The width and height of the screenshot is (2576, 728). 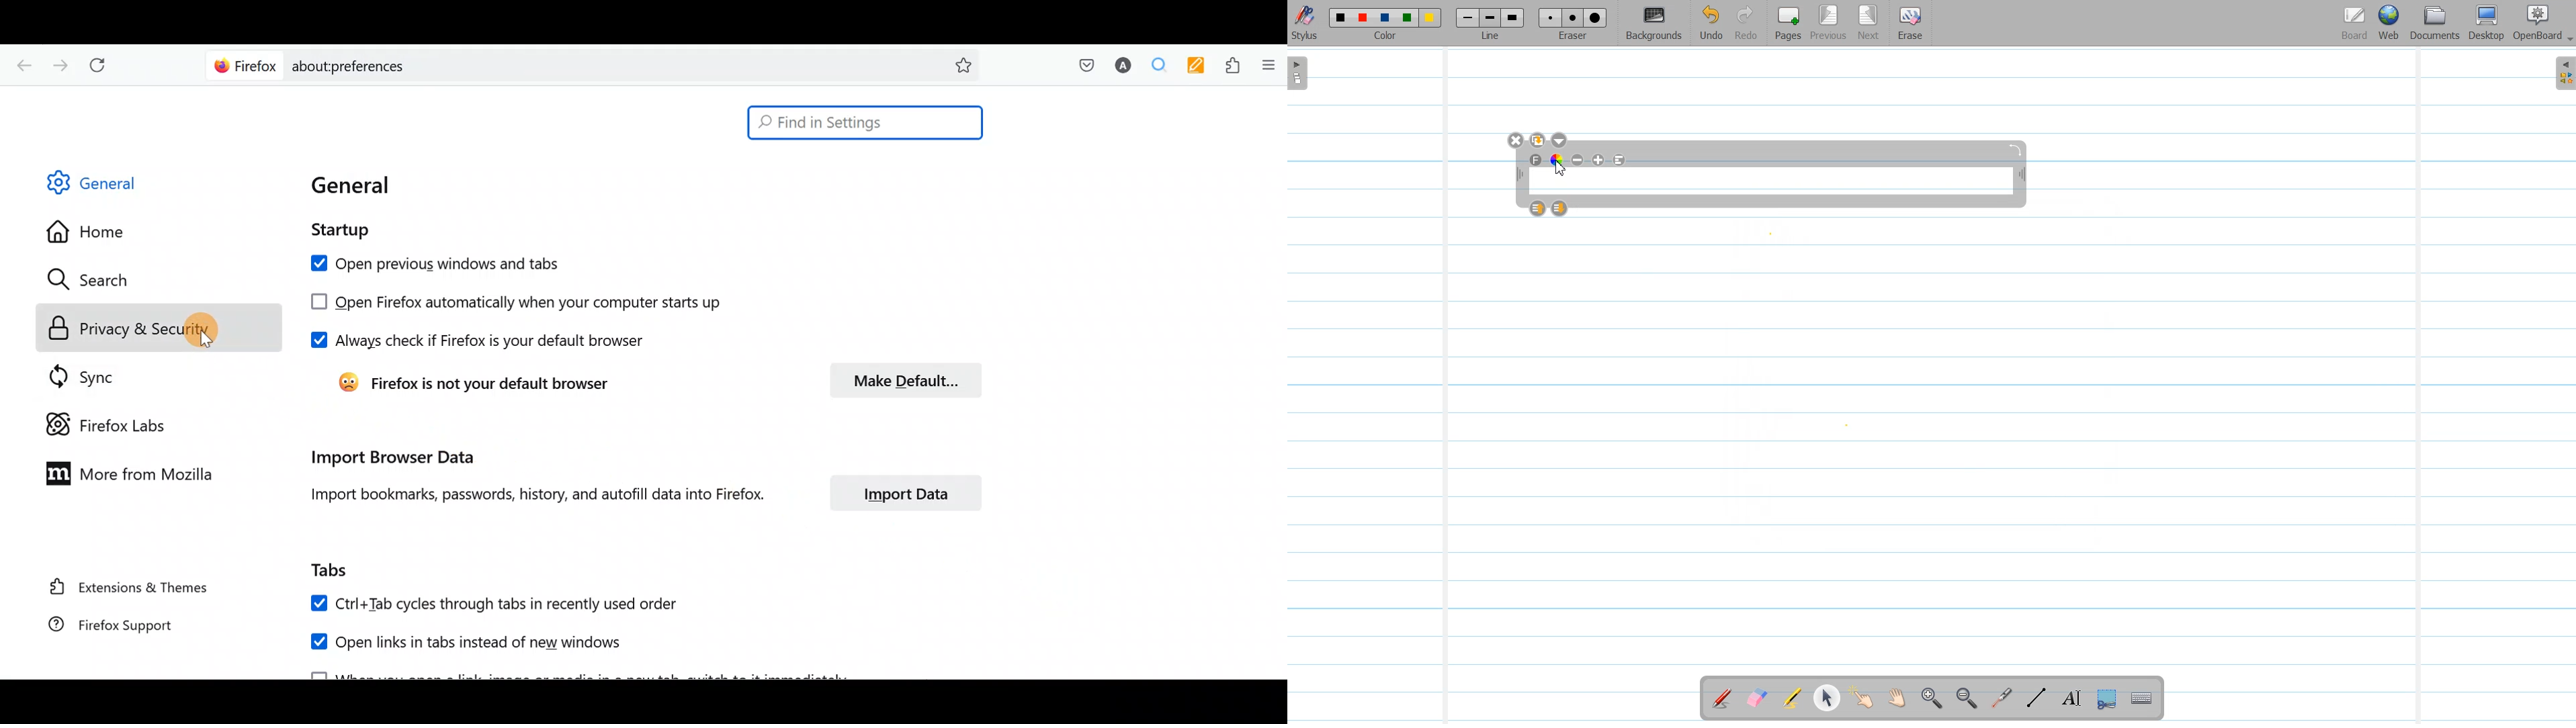 What do you see at coordinates (904, 495) in the screenshot?
I see `Import data` at bounding box center [904, 495].